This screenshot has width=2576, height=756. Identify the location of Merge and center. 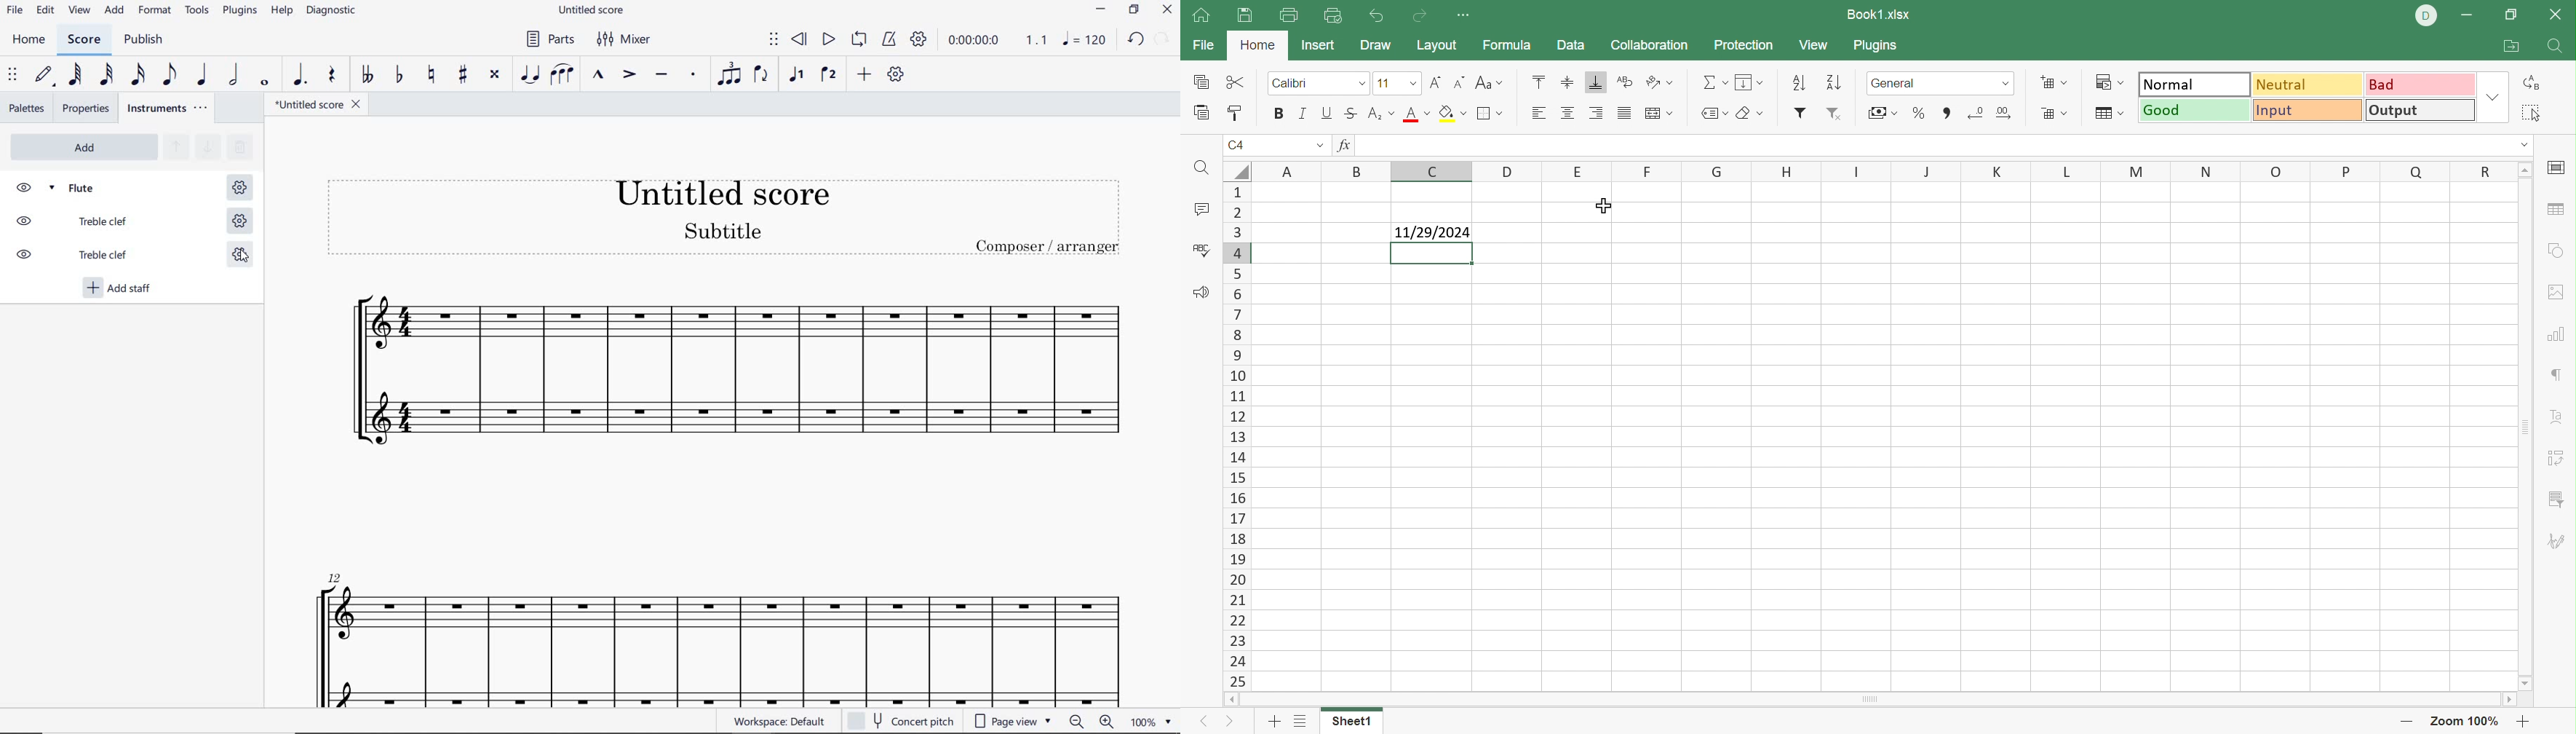
(1660, 113).